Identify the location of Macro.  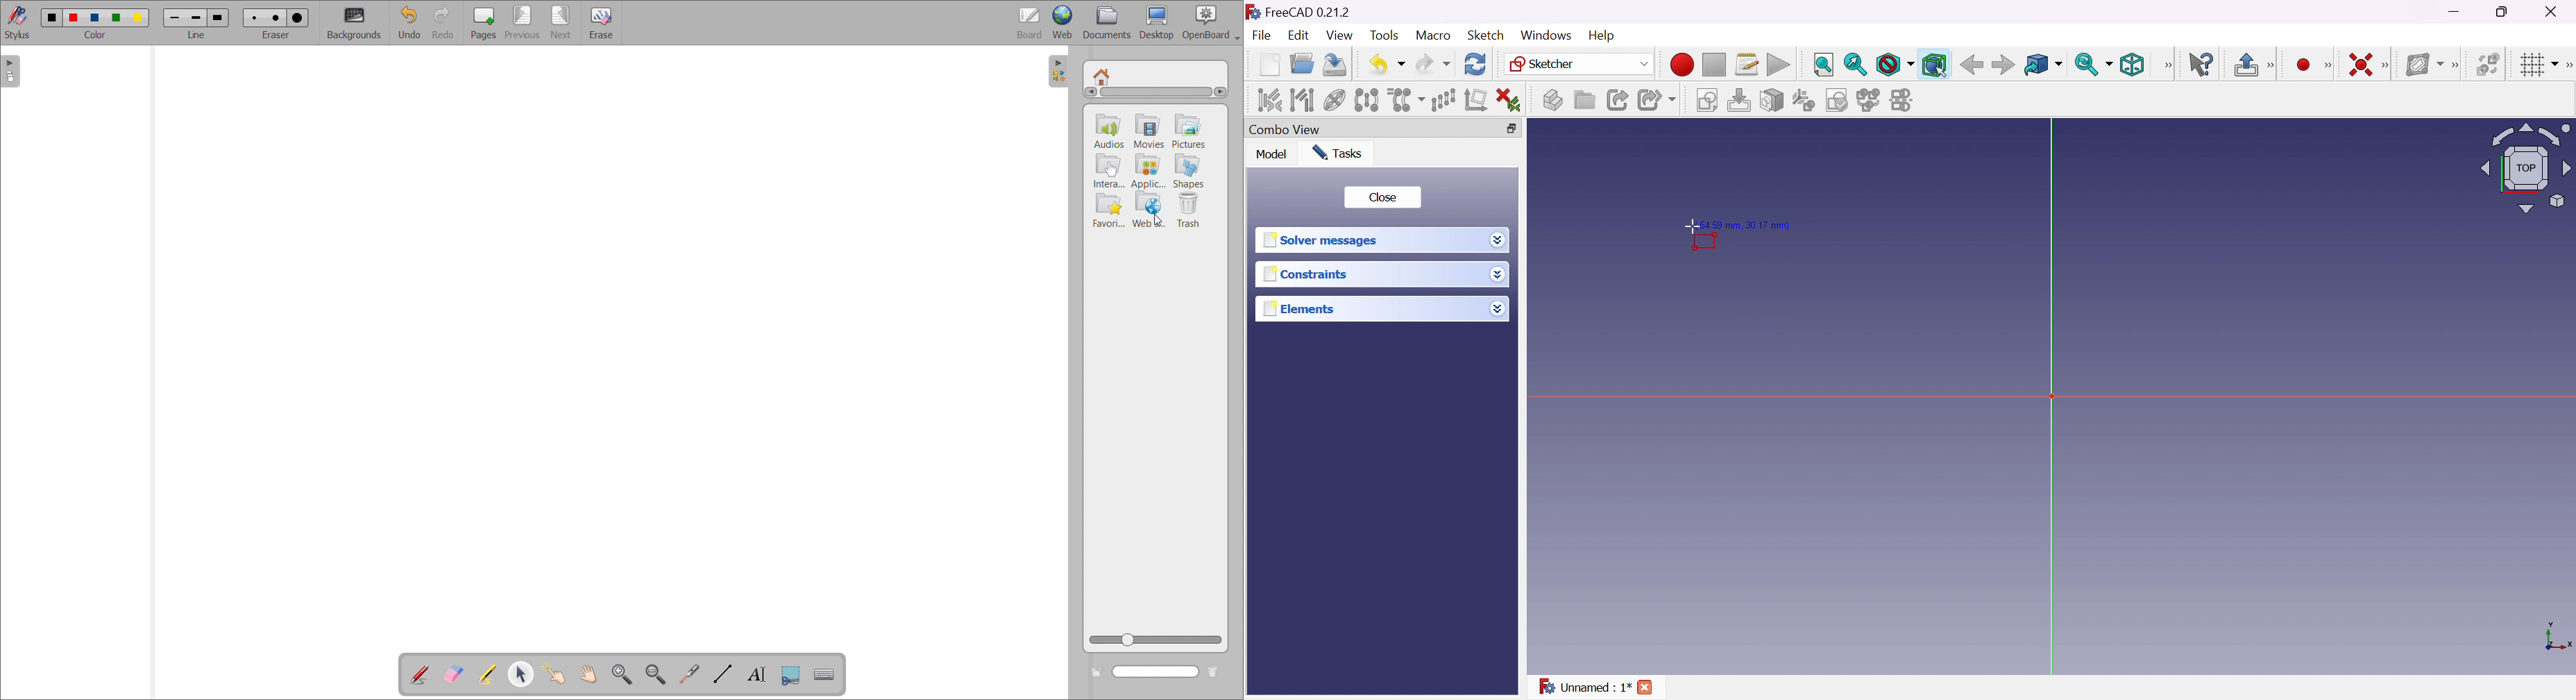
(1433, 37).